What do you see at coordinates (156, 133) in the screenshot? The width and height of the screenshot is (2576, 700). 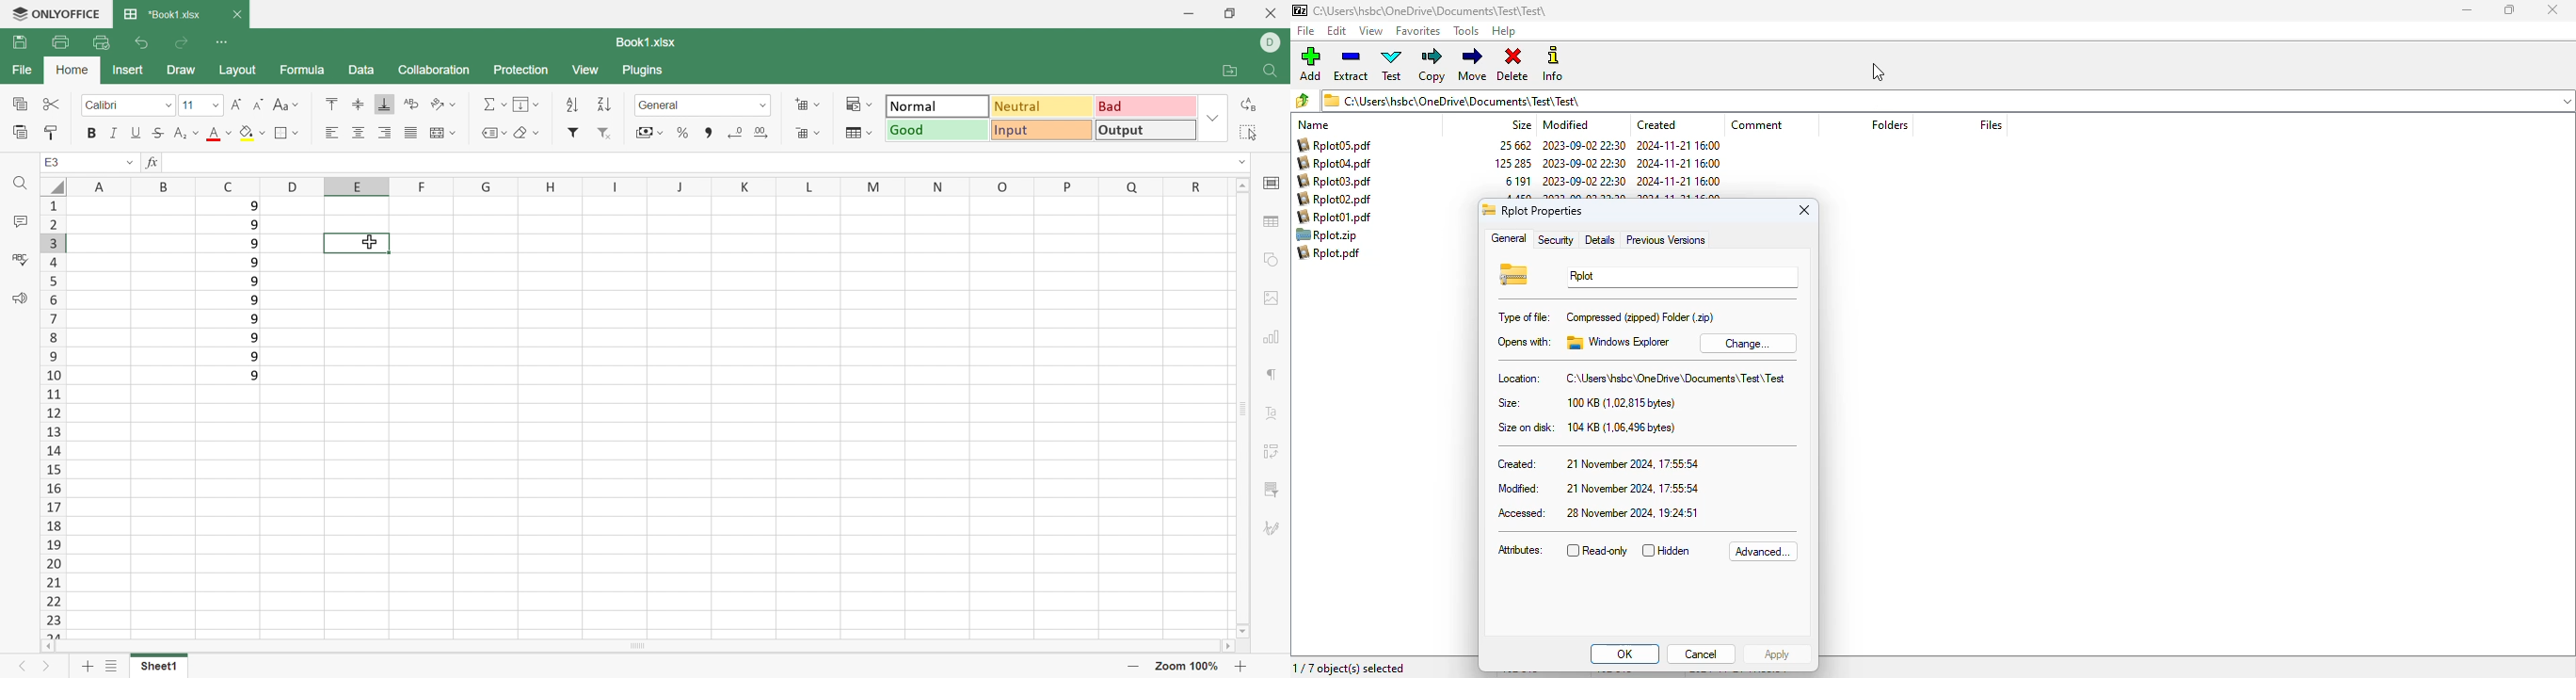 I see `Strikethrough` at bounding box center [156, 133].